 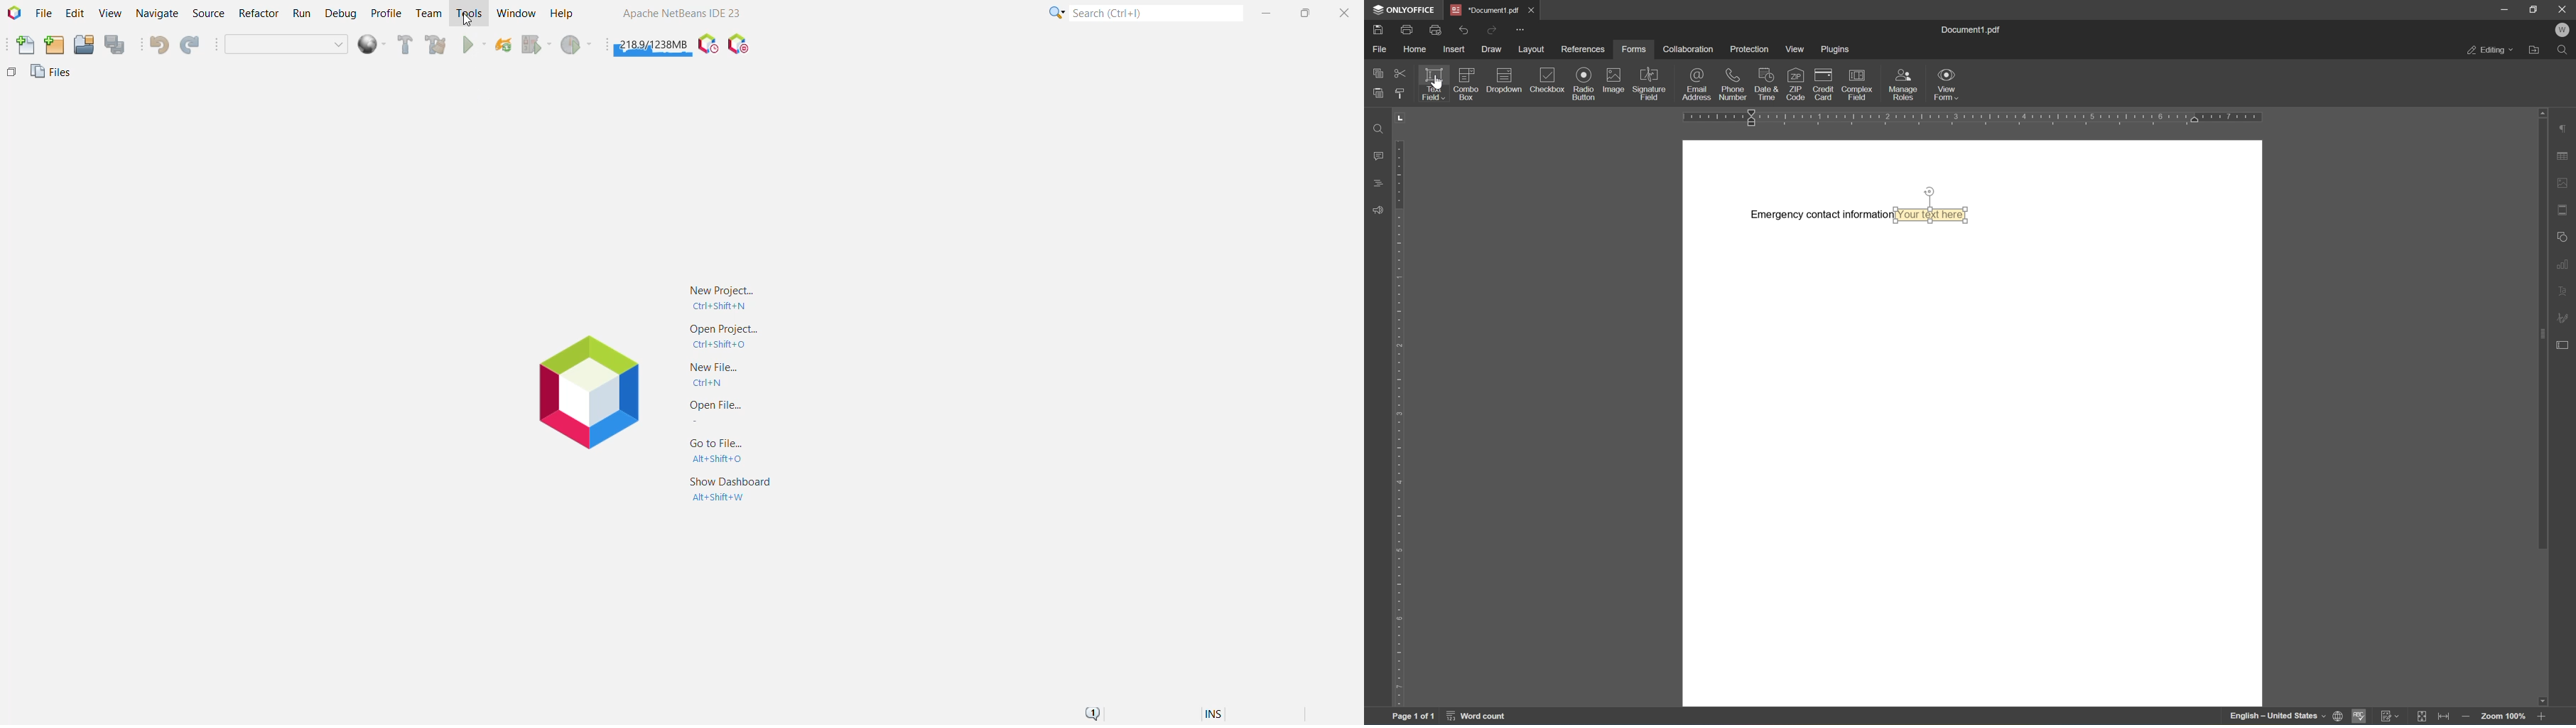 I want to click on Run, so click(x=302, y=16).